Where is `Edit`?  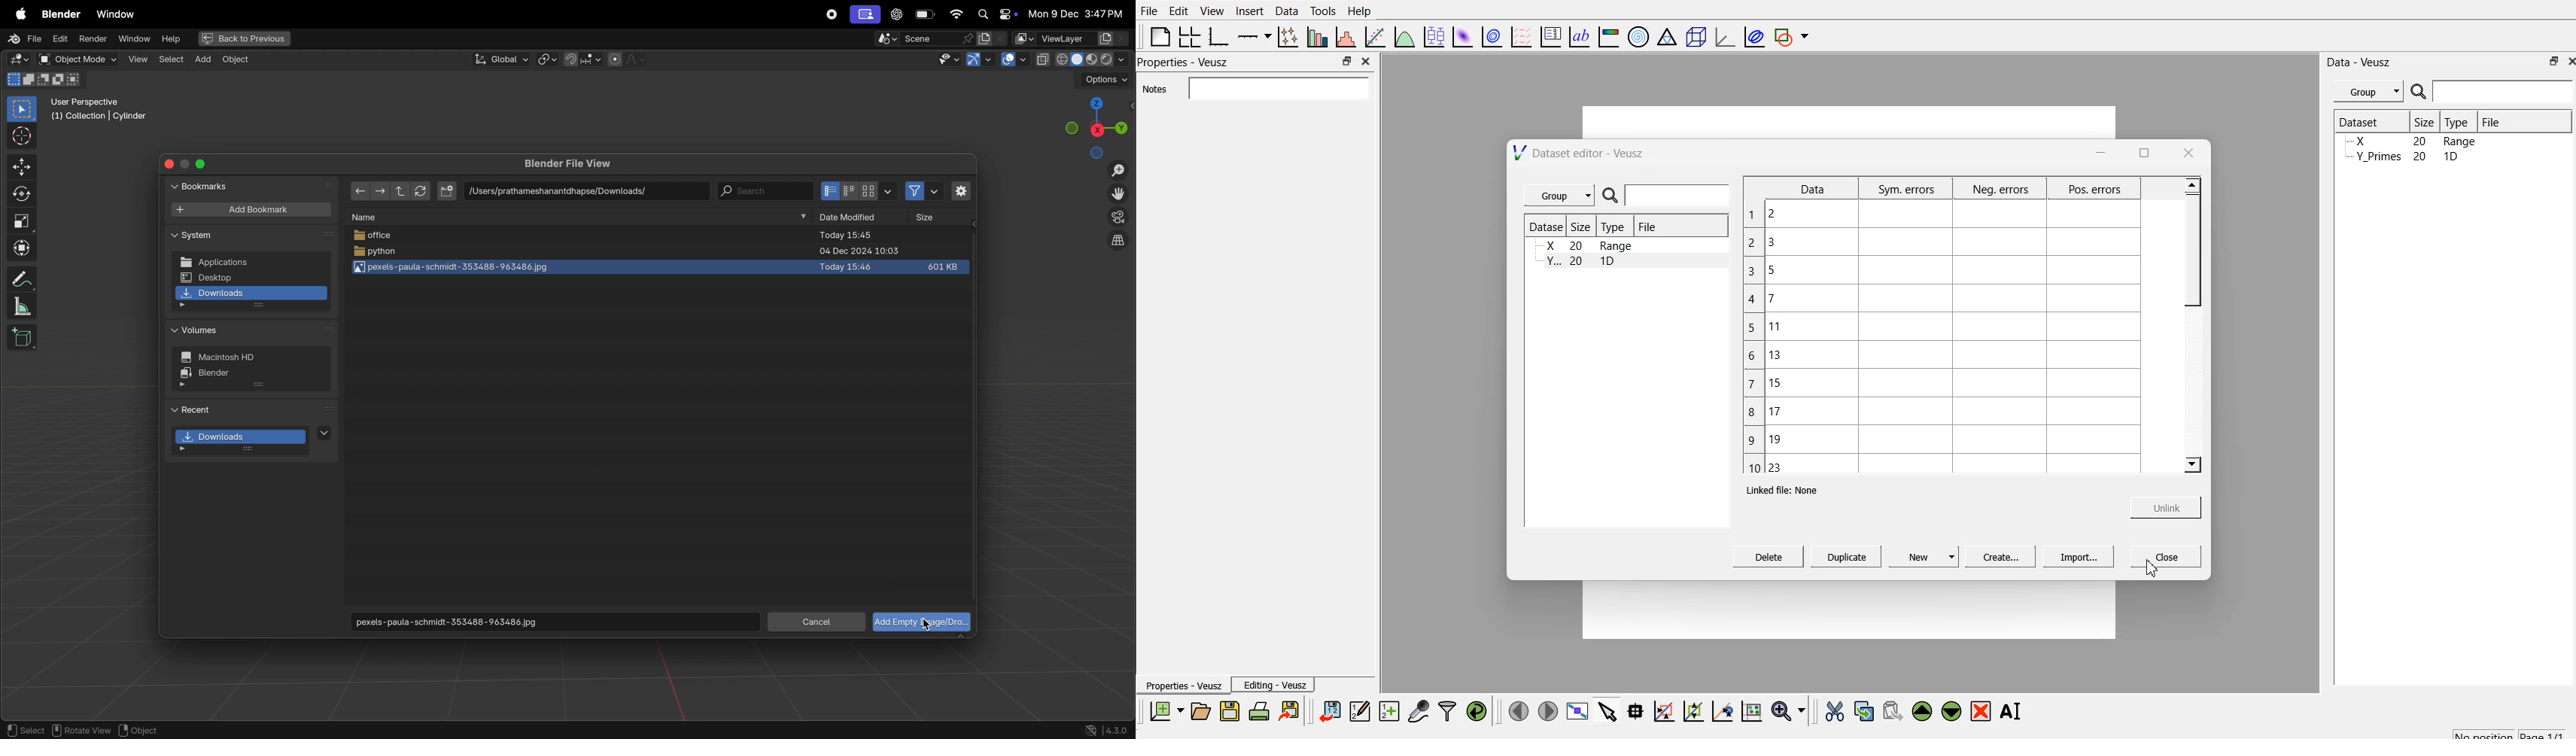
Edit is located at coordinates (1176, 10).